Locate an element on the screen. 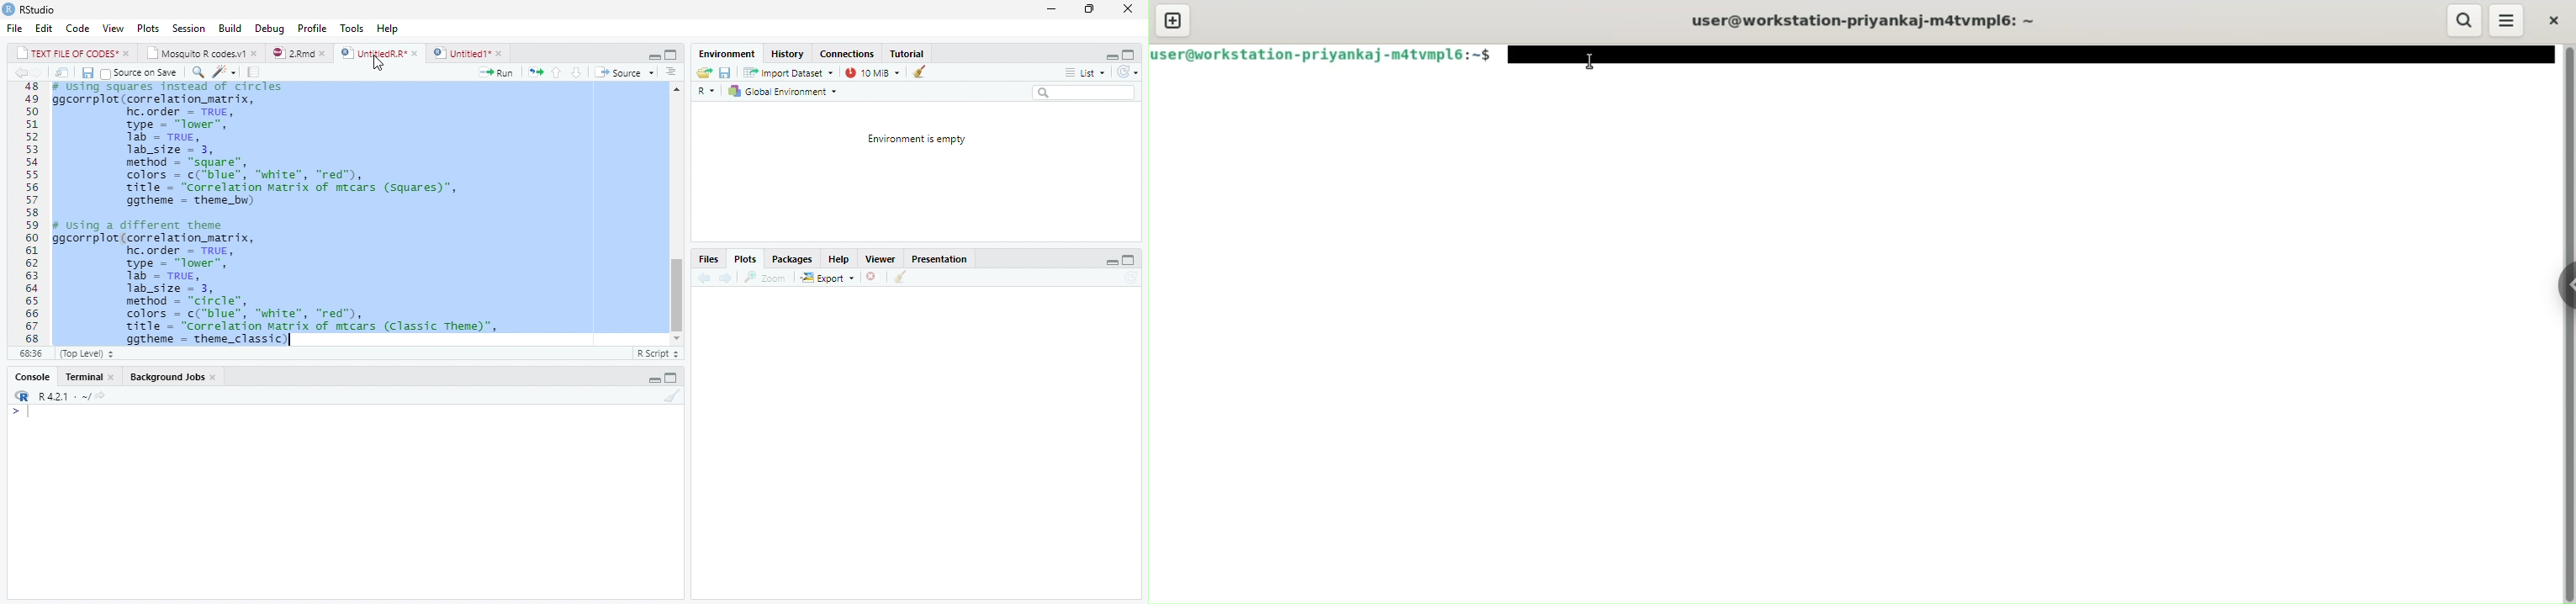 Image resolution: width=2576 pixels, height=616 pixels. close is located at coordinates (1124, 8).